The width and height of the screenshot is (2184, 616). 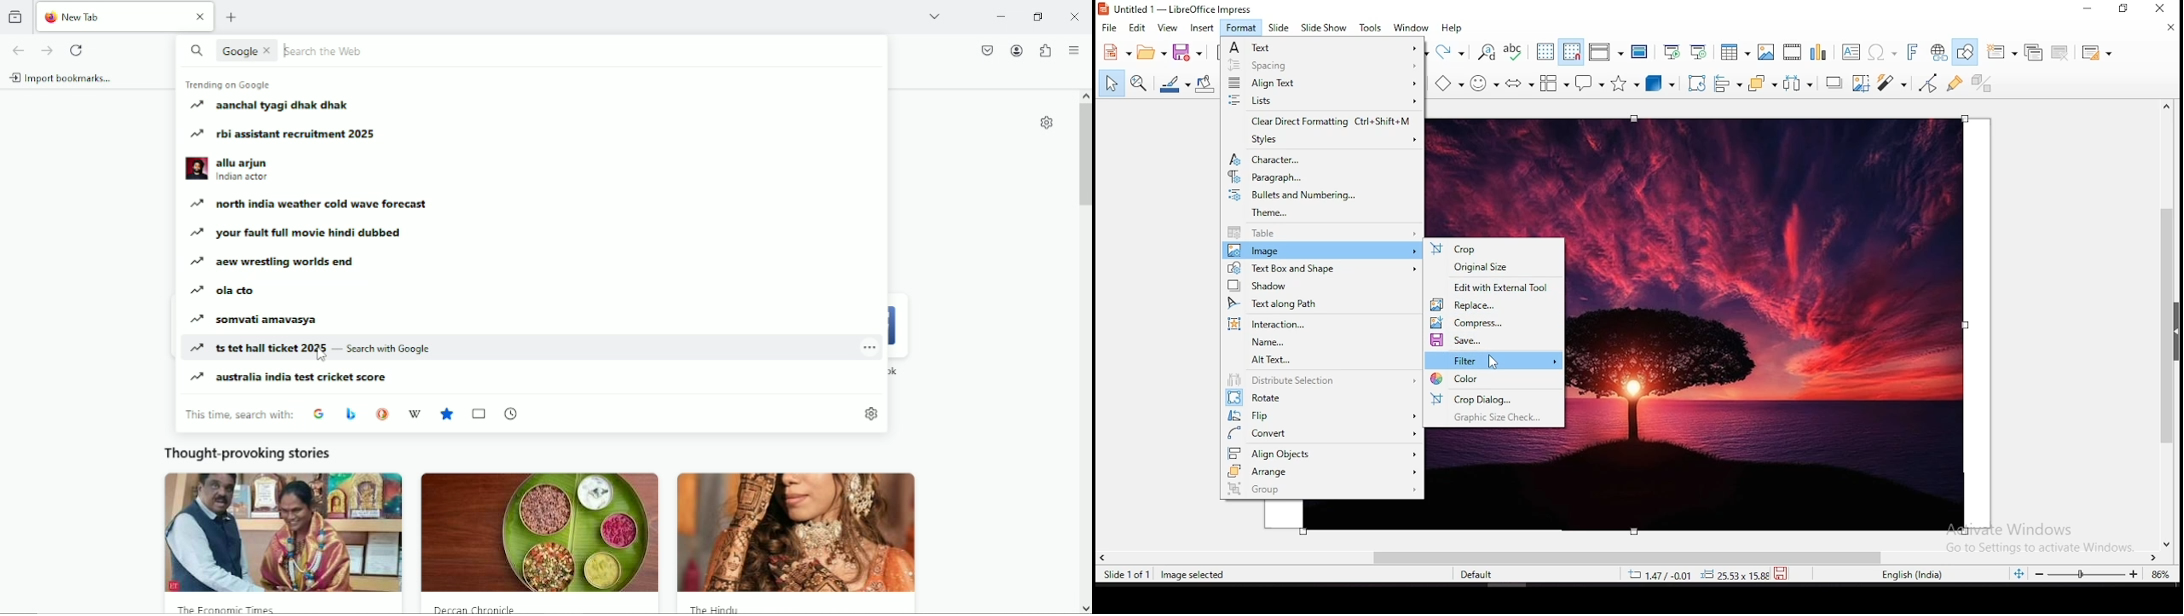 I want to click on callout shape, so click(x=1590, y=86).